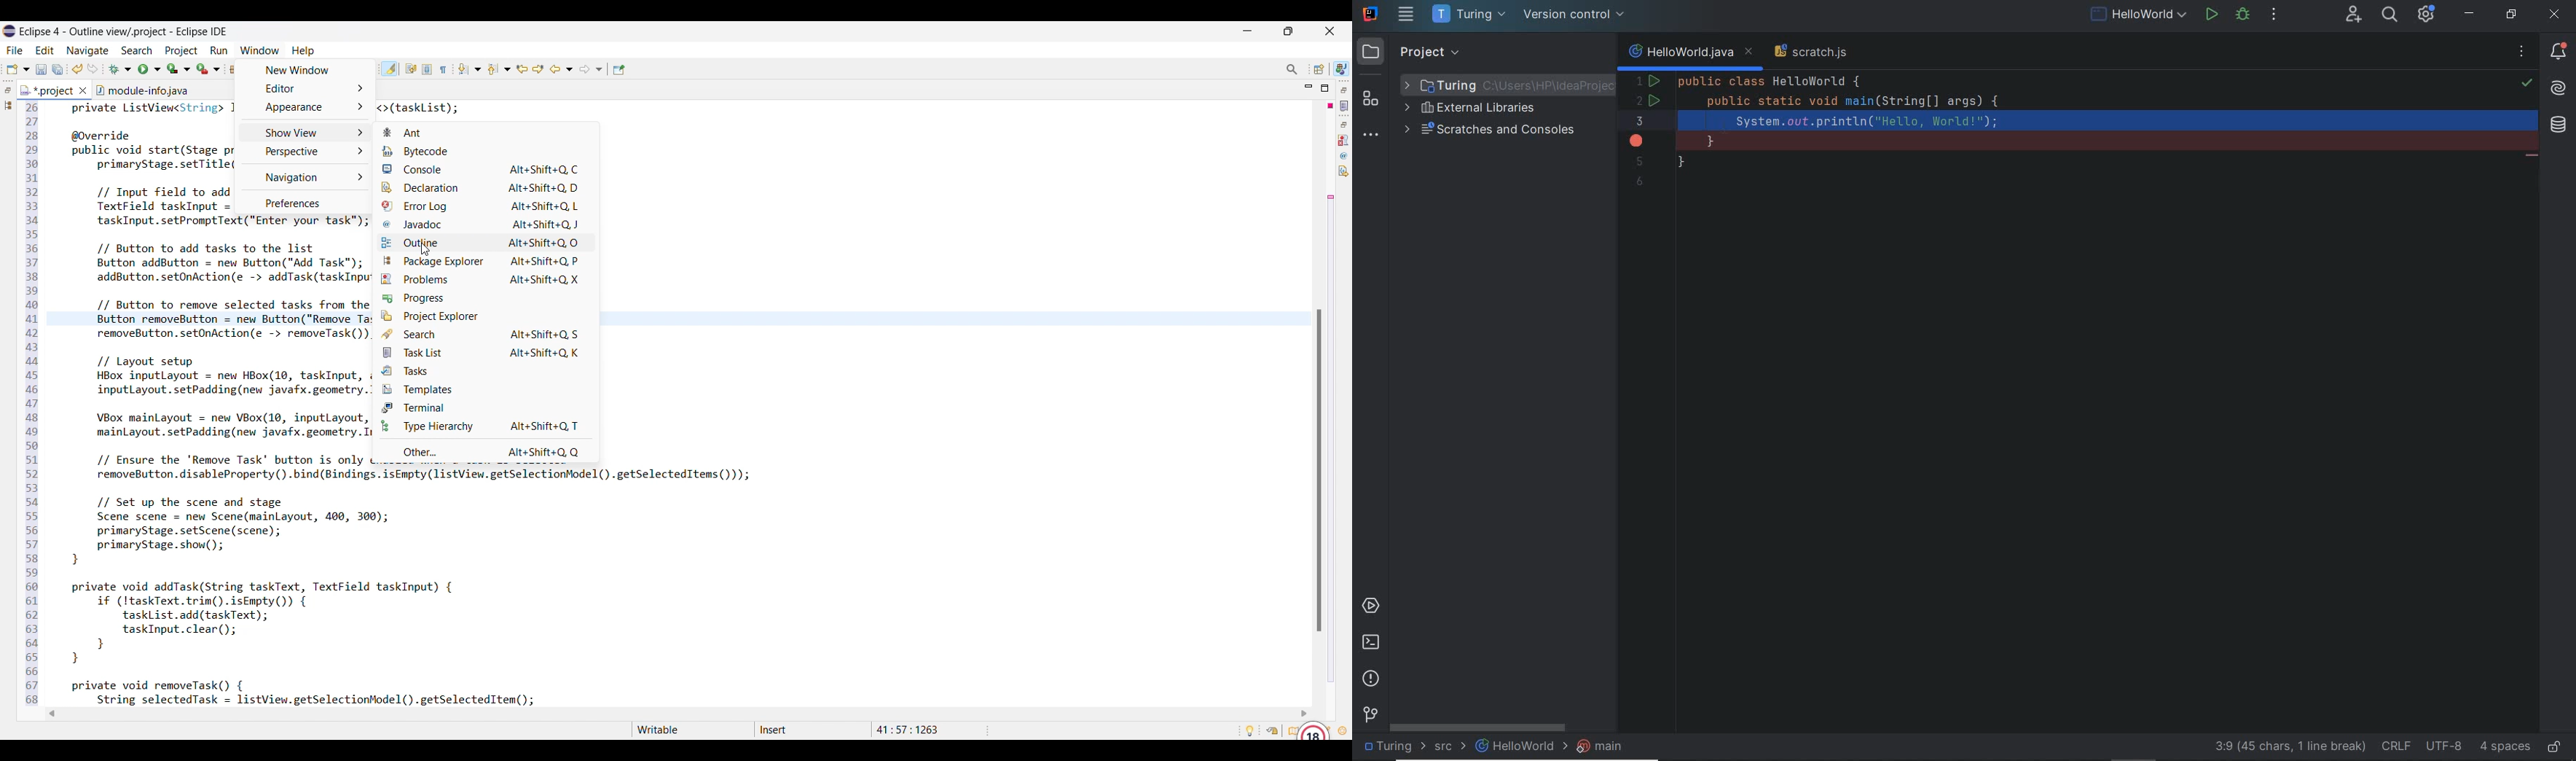 This screenshot has height=784, width=2576. I want to click on Current tab highlighted, so click(47, 89).